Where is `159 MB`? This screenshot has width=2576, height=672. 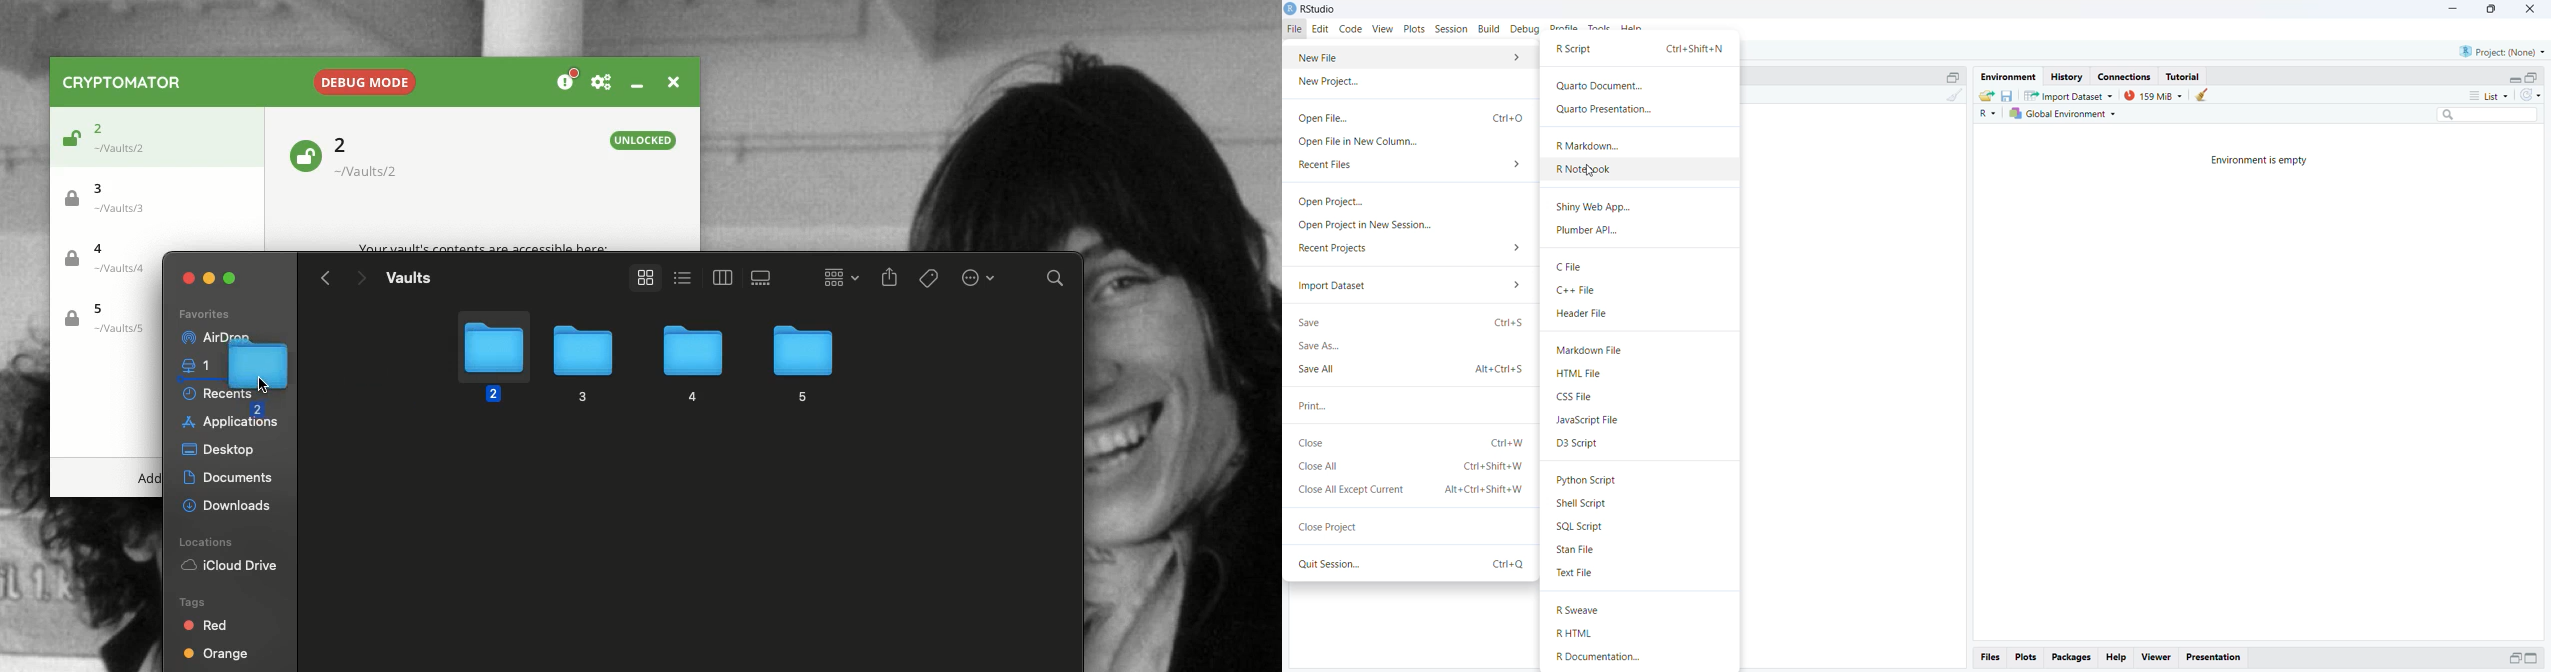
159 MB is located at coordinates (2153, 95).